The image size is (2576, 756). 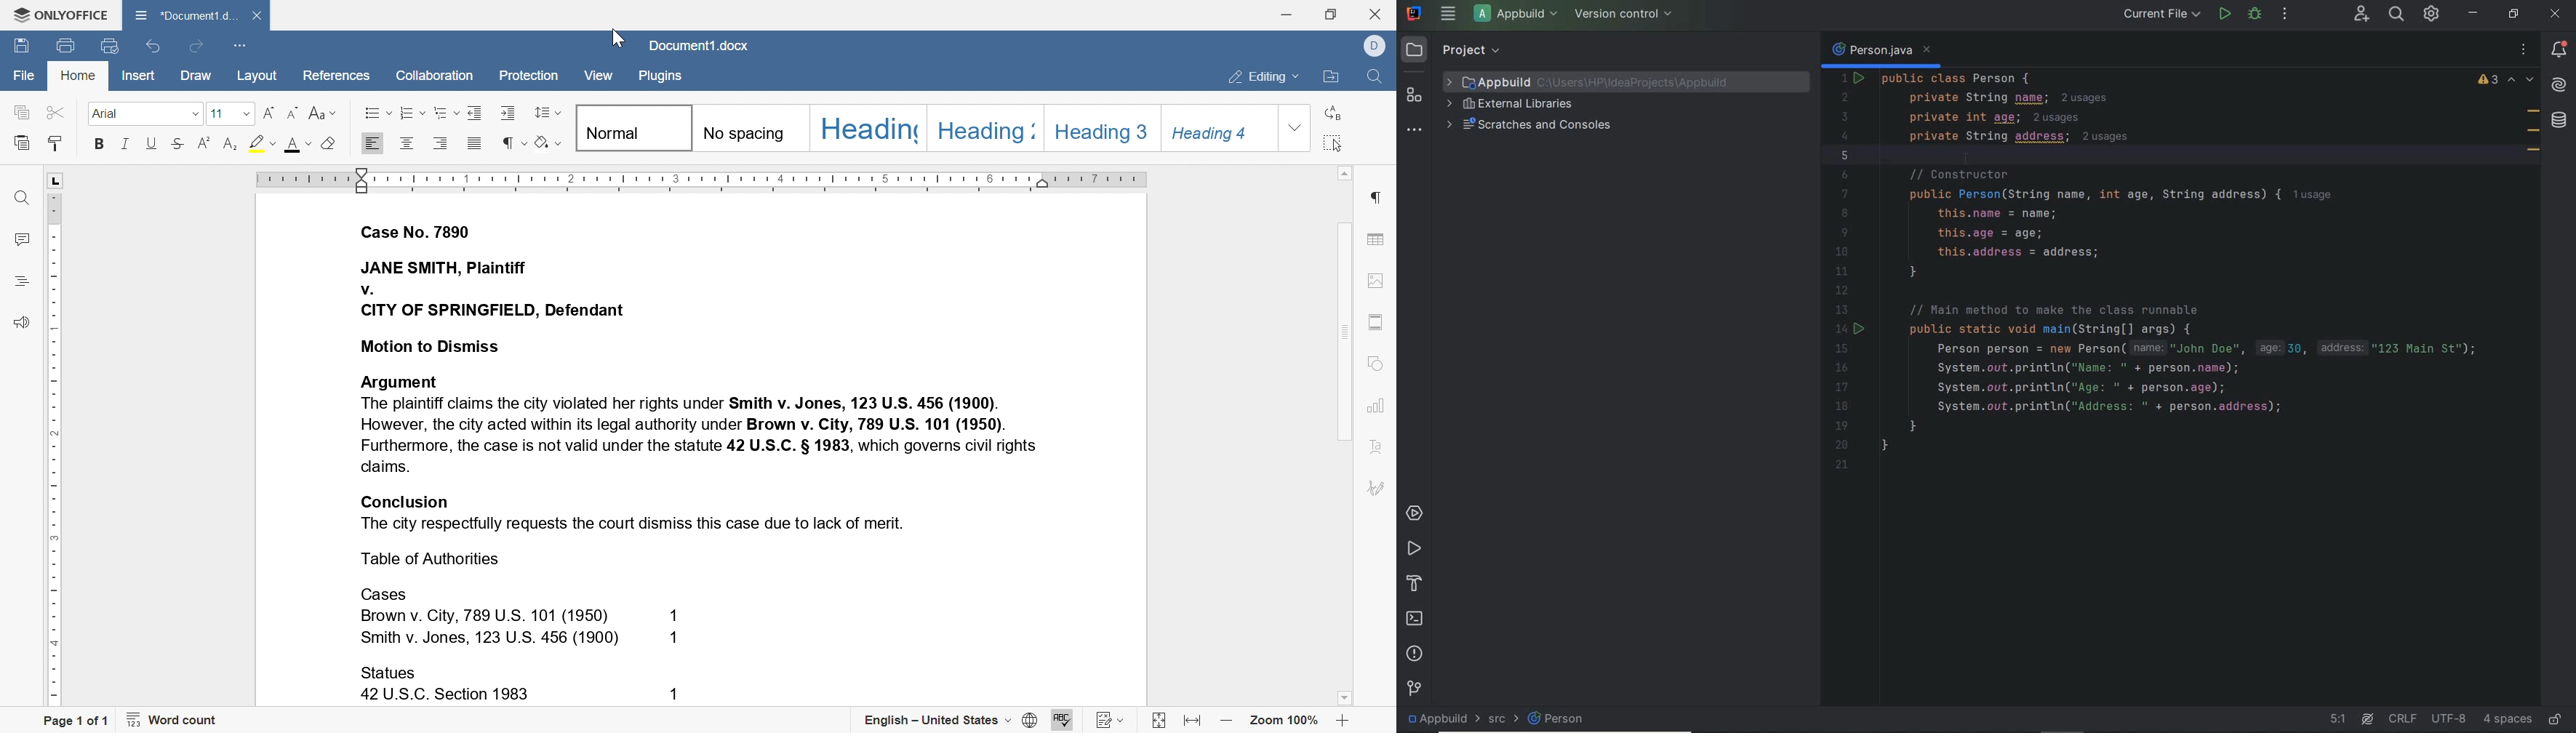 I want to click on italic, so click(x=127, y=143).